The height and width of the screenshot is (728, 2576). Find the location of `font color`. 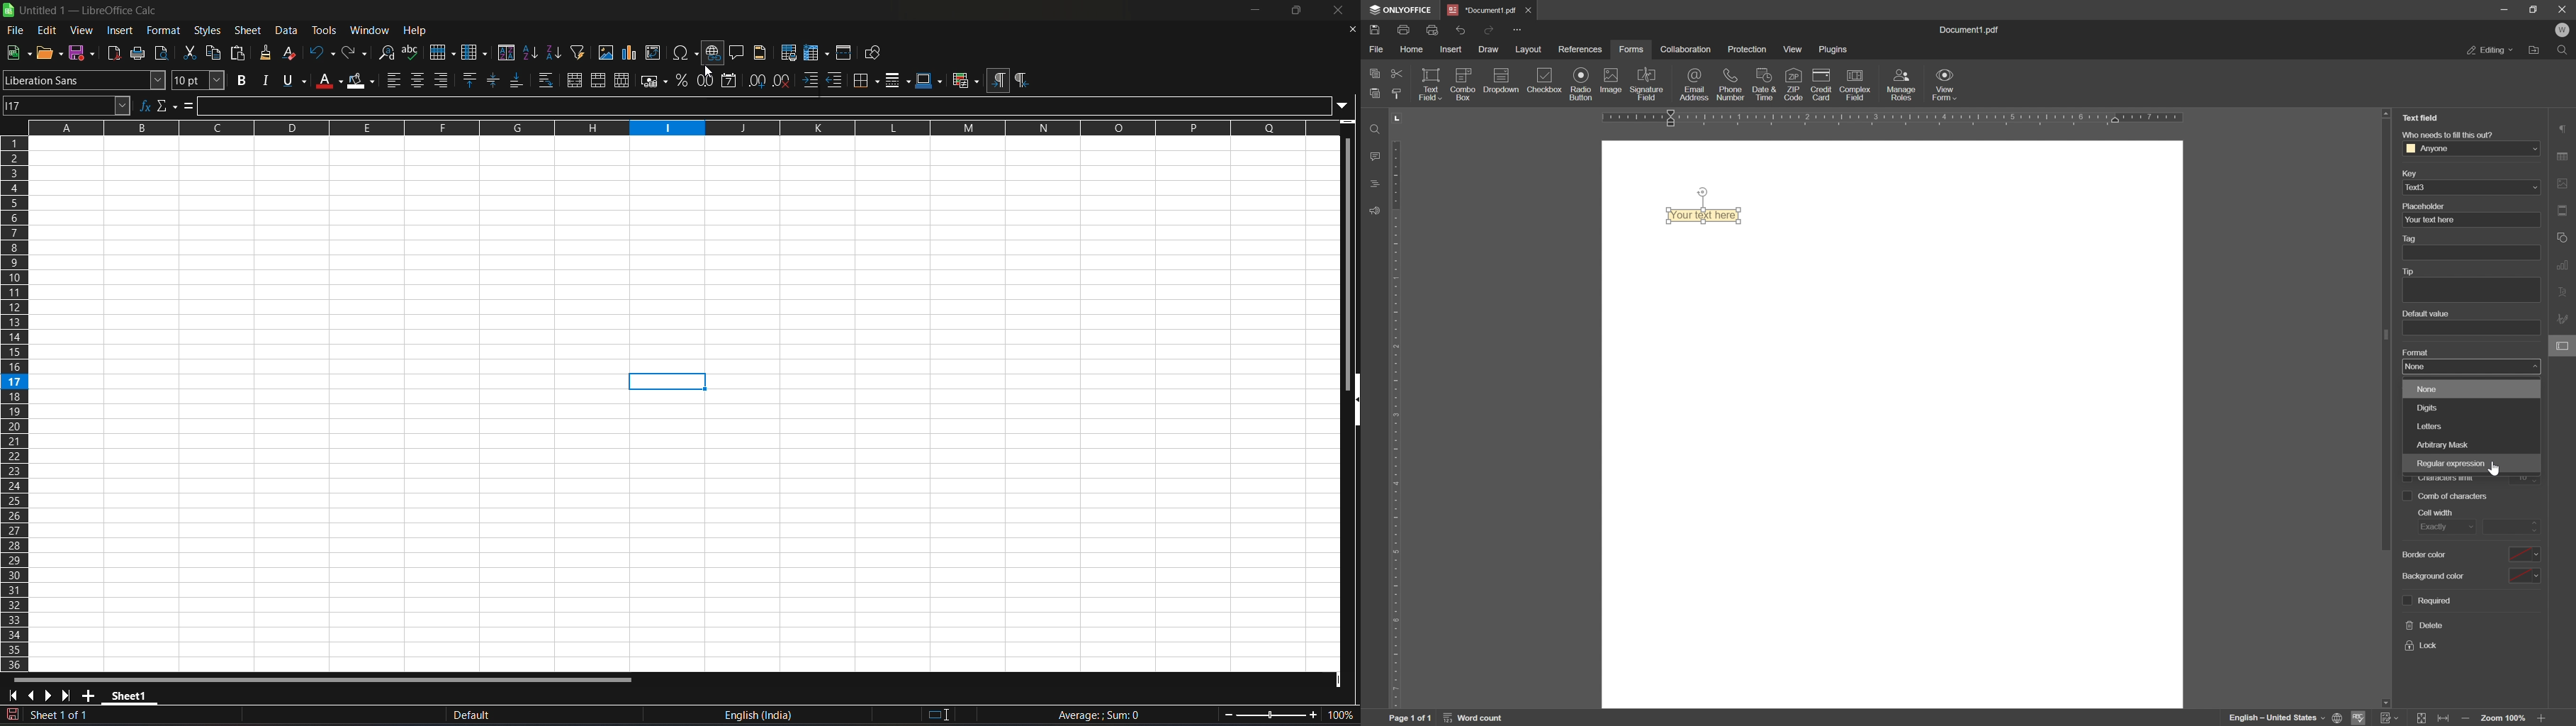

font color is located at coordinates (329, 80).